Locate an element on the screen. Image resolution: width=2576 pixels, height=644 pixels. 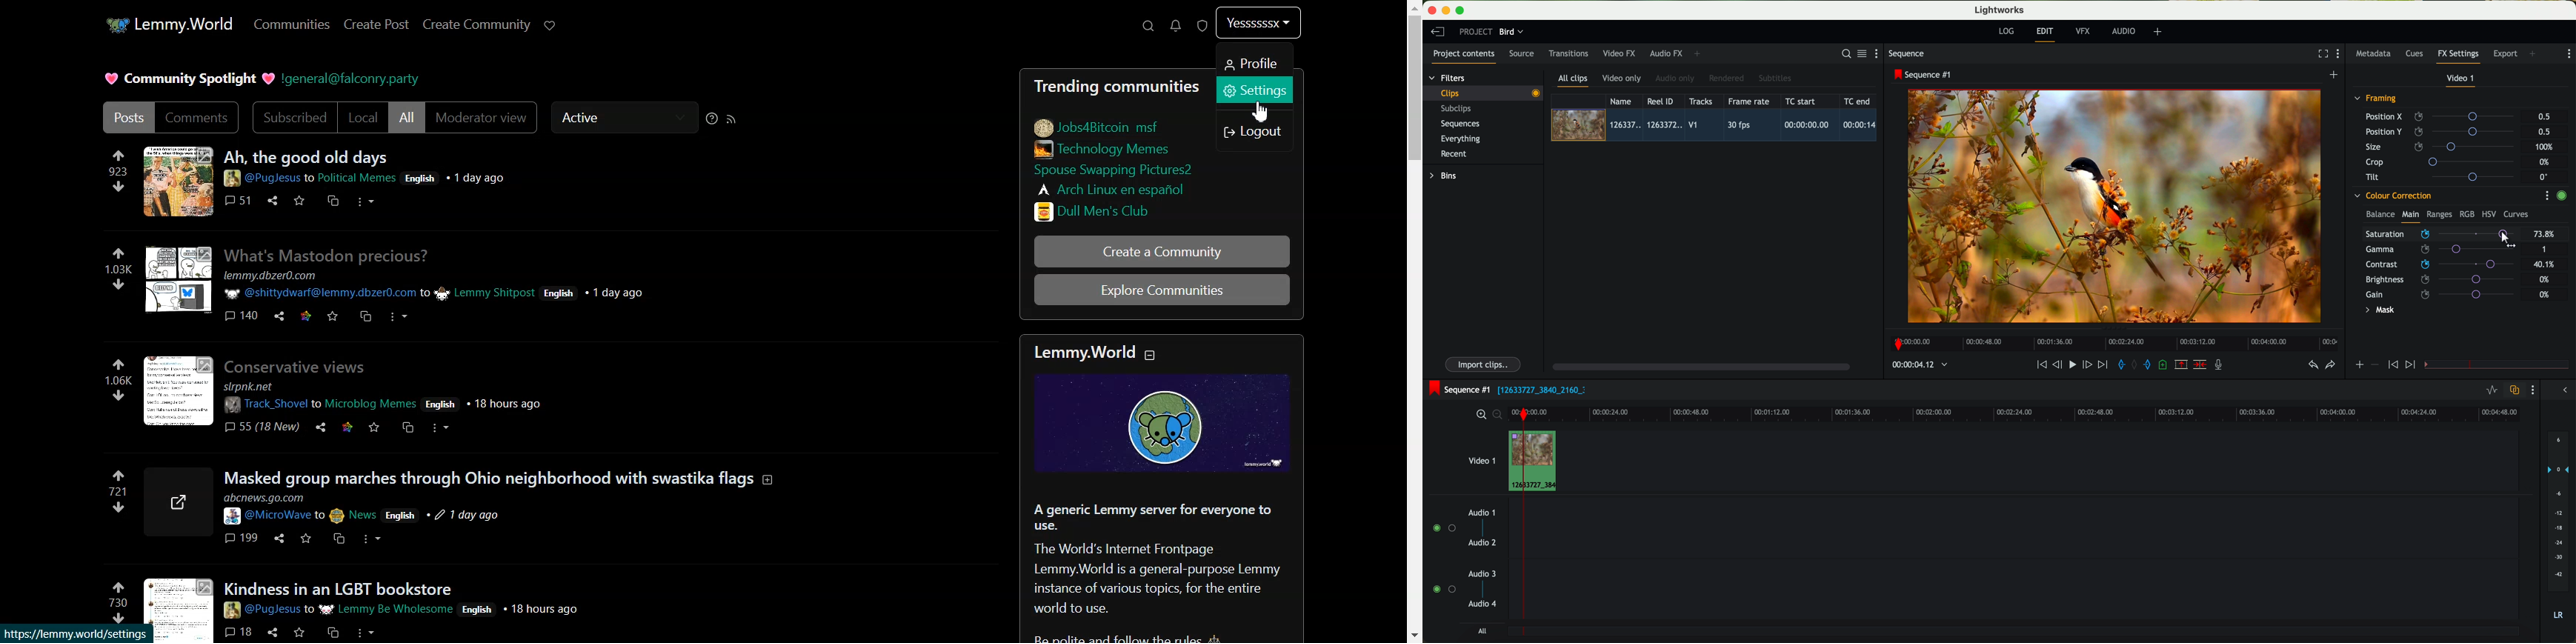
video FX is located at coordinates (1621, 54).